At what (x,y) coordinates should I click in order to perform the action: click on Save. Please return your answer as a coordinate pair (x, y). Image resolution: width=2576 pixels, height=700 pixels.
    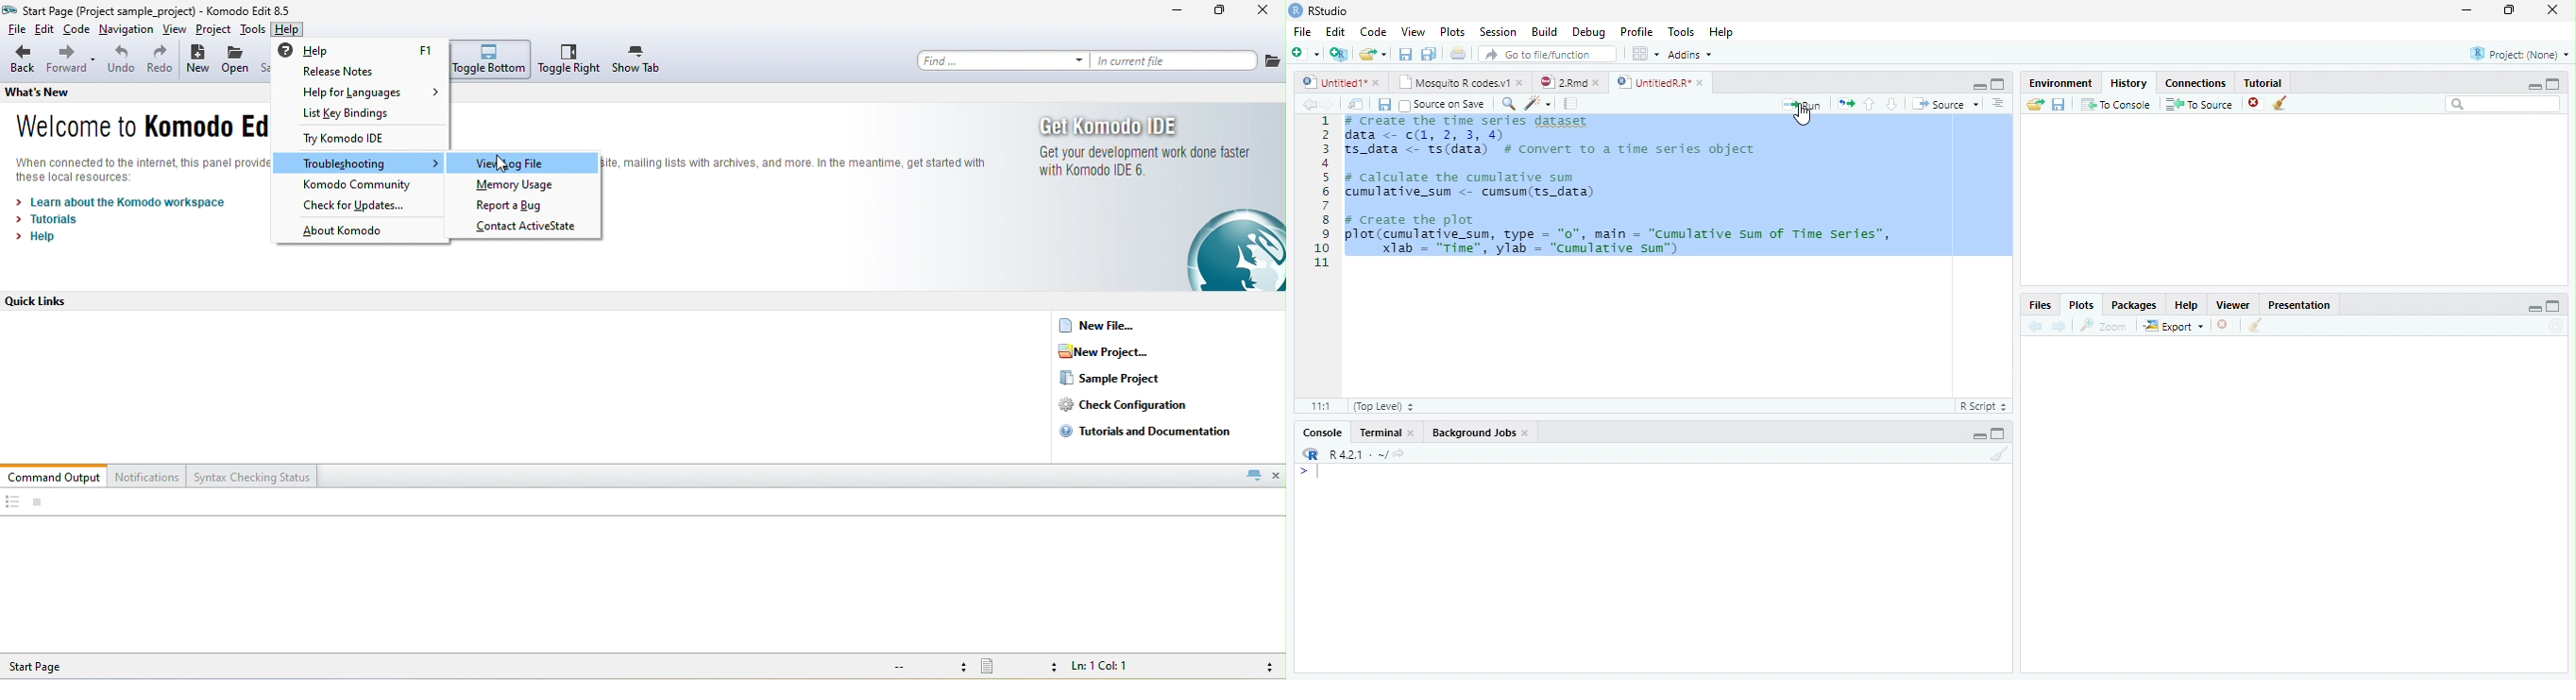
    Looking at the image, I should click on (1382, 103).